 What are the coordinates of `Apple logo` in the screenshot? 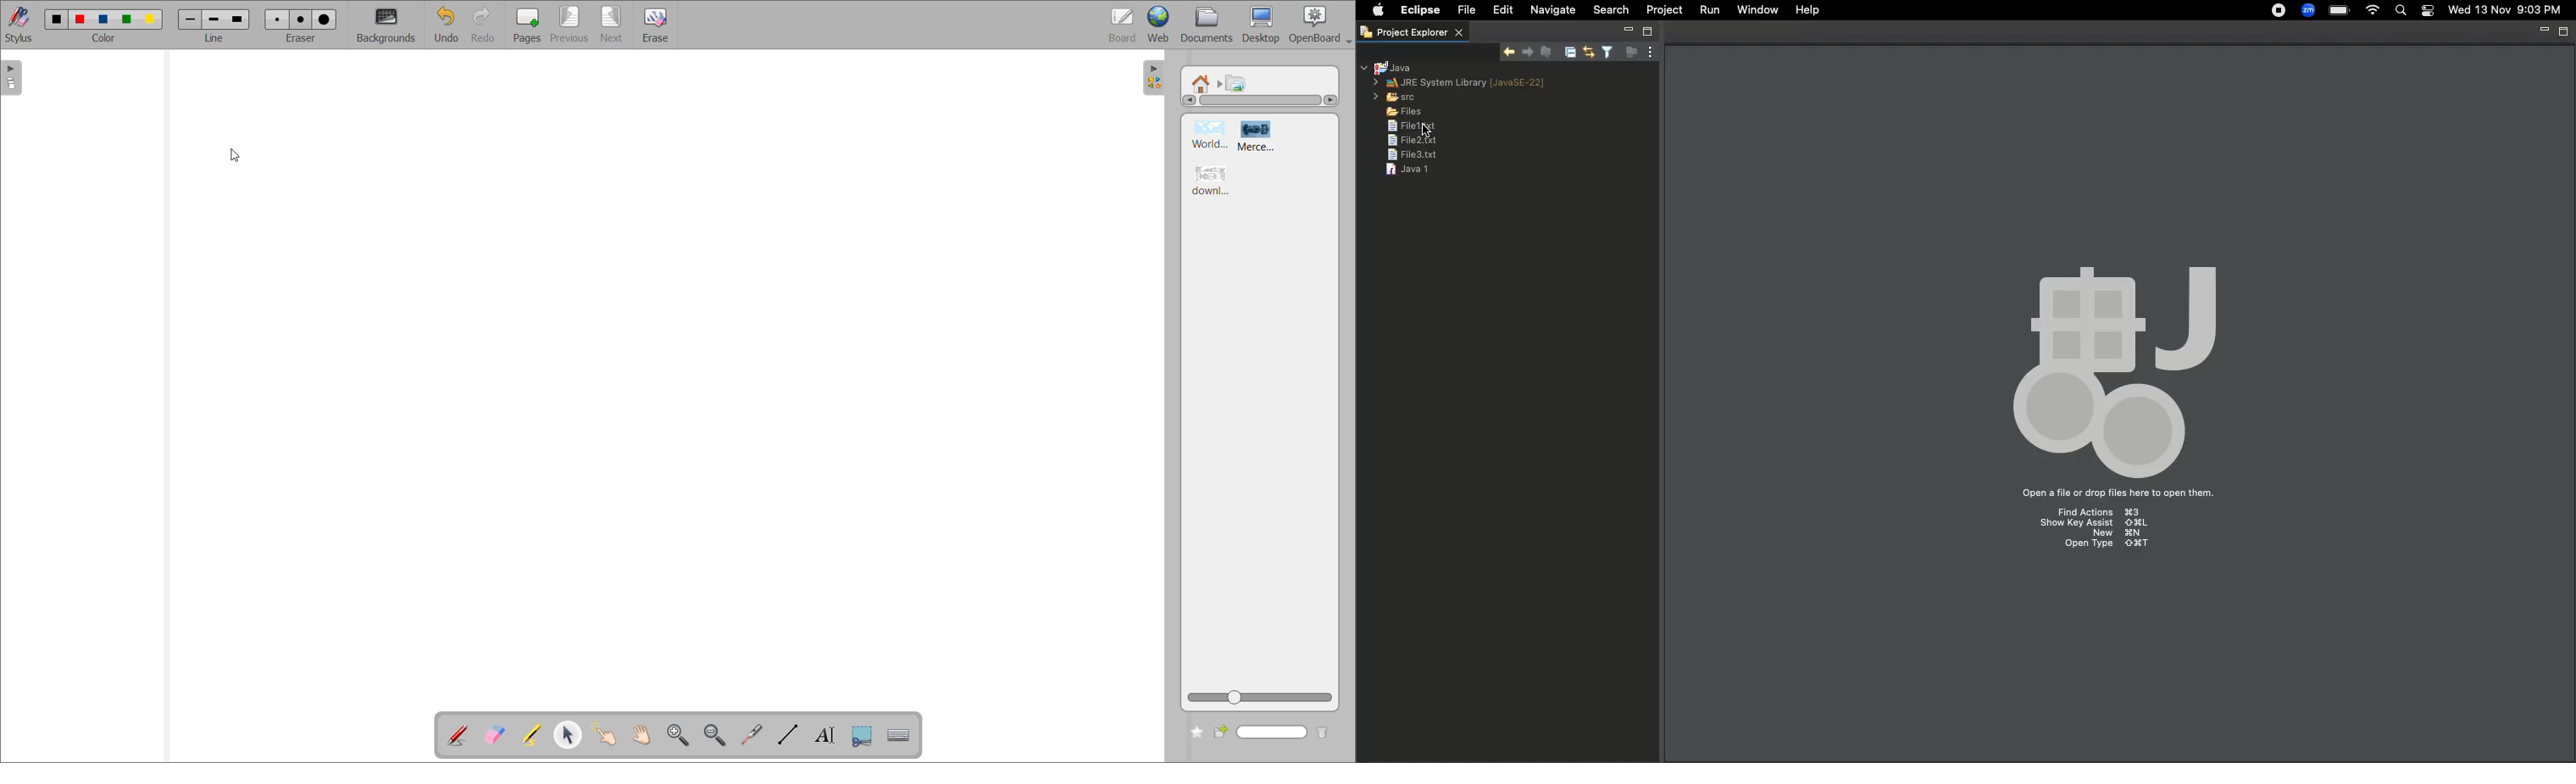 It's located at (1374, 12).